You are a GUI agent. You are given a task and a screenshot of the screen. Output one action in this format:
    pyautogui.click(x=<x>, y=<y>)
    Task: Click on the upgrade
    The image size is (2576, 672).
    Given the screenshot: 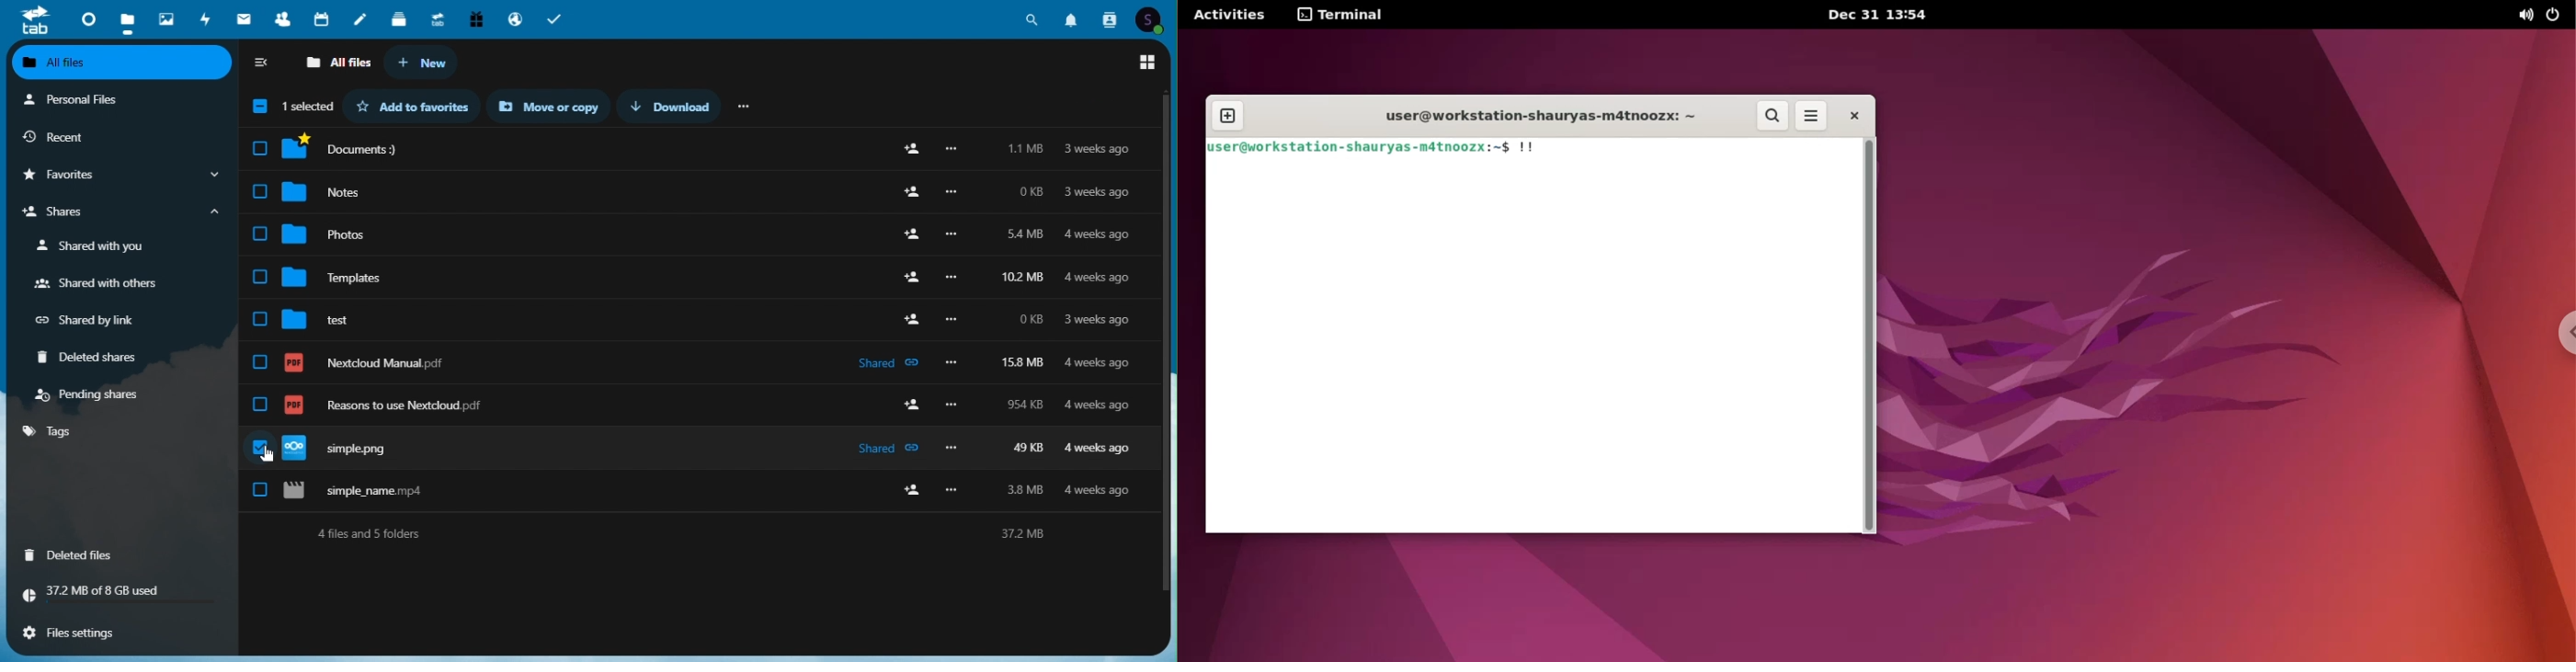 What is the action you would take?
    pyautogui.click(x=439, y=17)
    